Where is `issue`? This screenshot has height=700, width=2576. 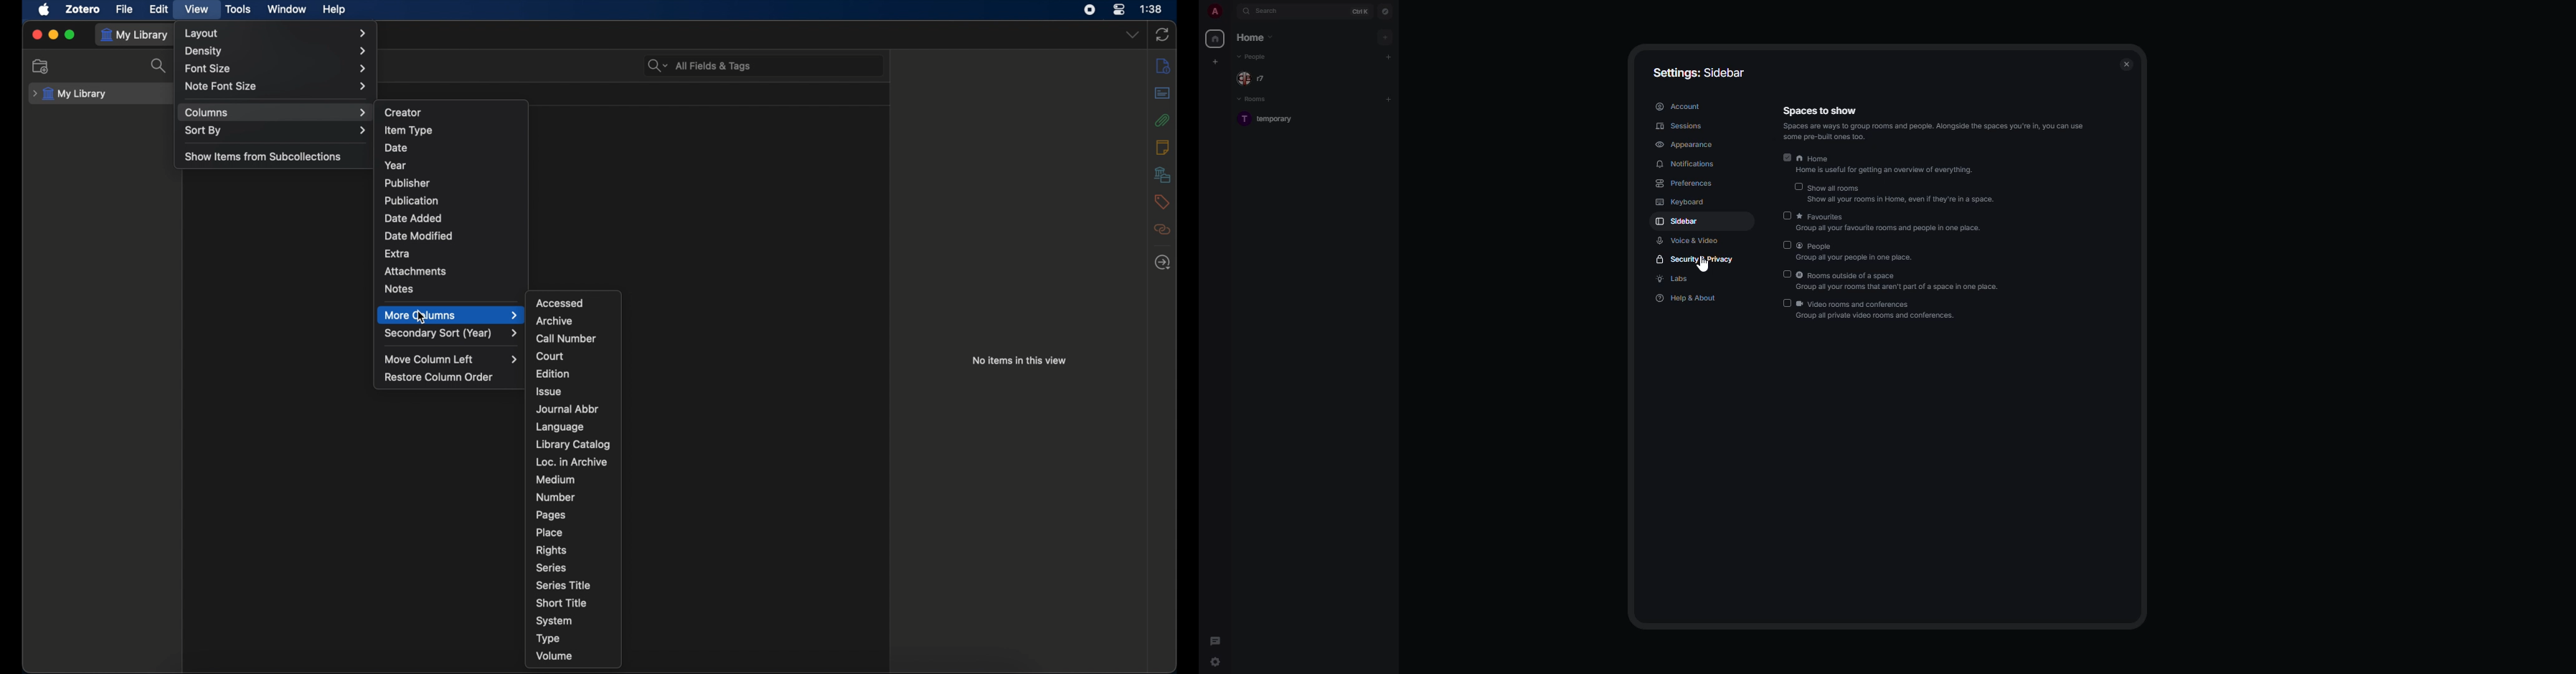 issue is located at coordinates (548, 392).